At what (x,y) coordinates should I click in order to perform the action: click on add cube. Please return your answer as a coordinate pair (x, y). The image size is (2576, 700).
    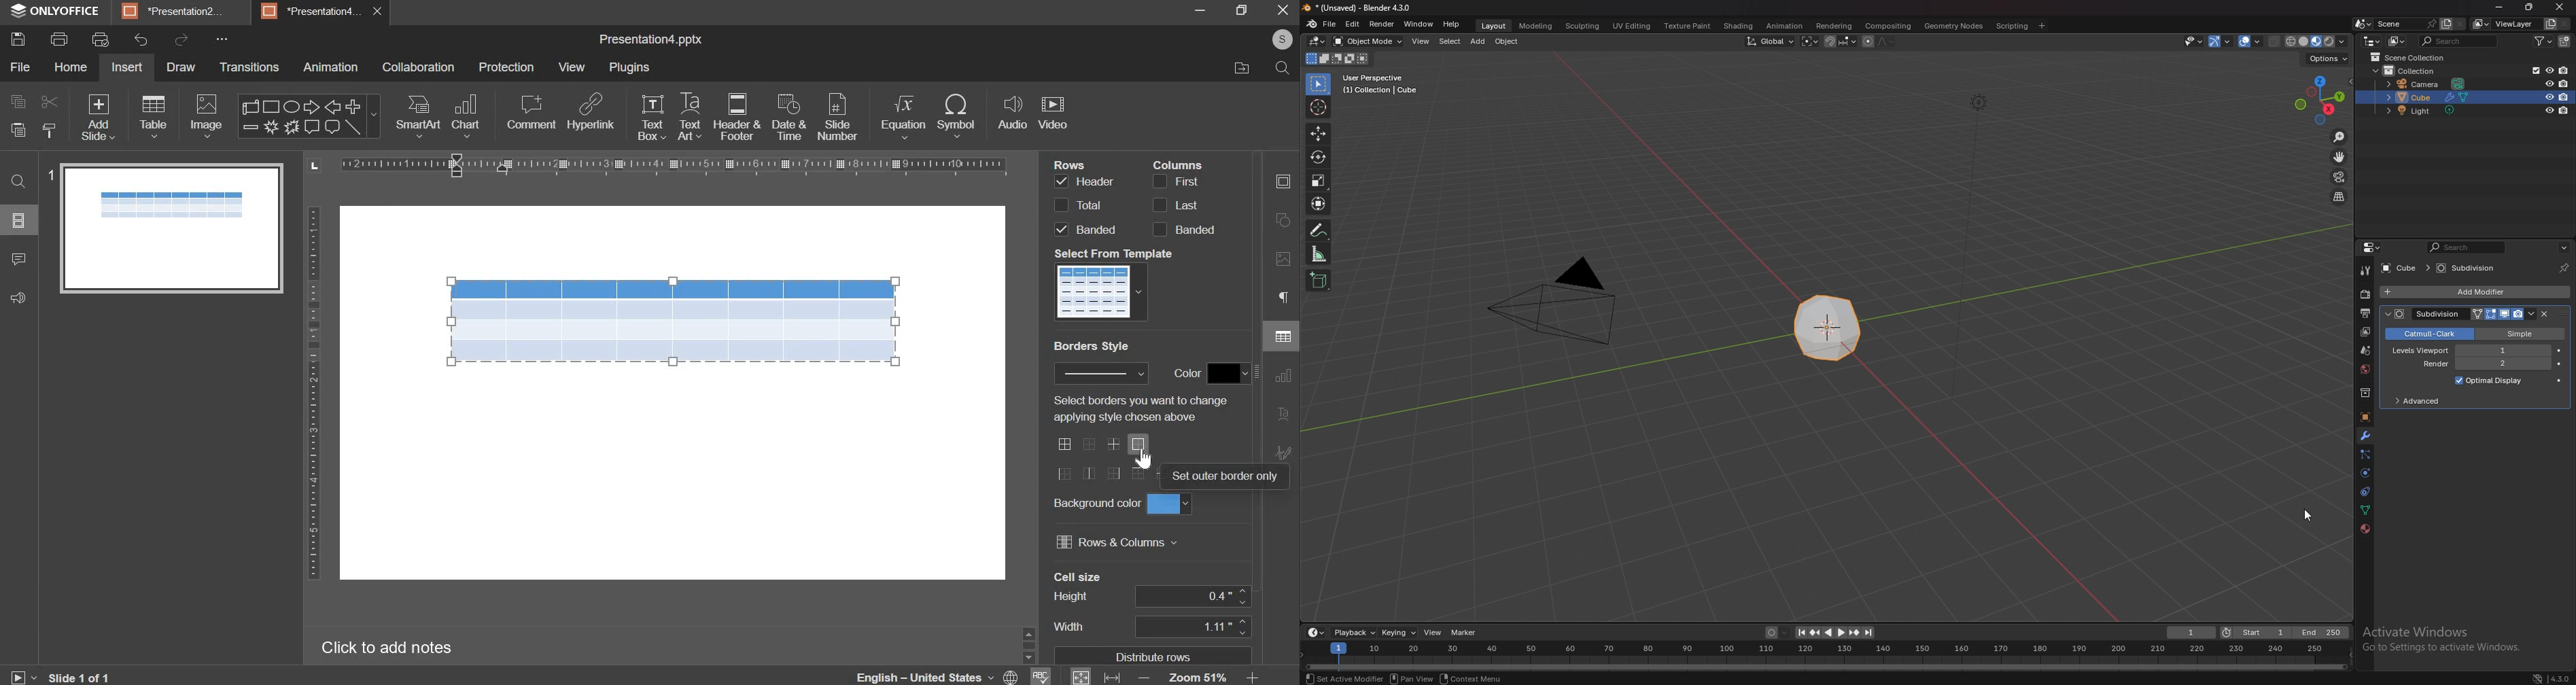
    Looking at the image, I should click on (1318, 281).